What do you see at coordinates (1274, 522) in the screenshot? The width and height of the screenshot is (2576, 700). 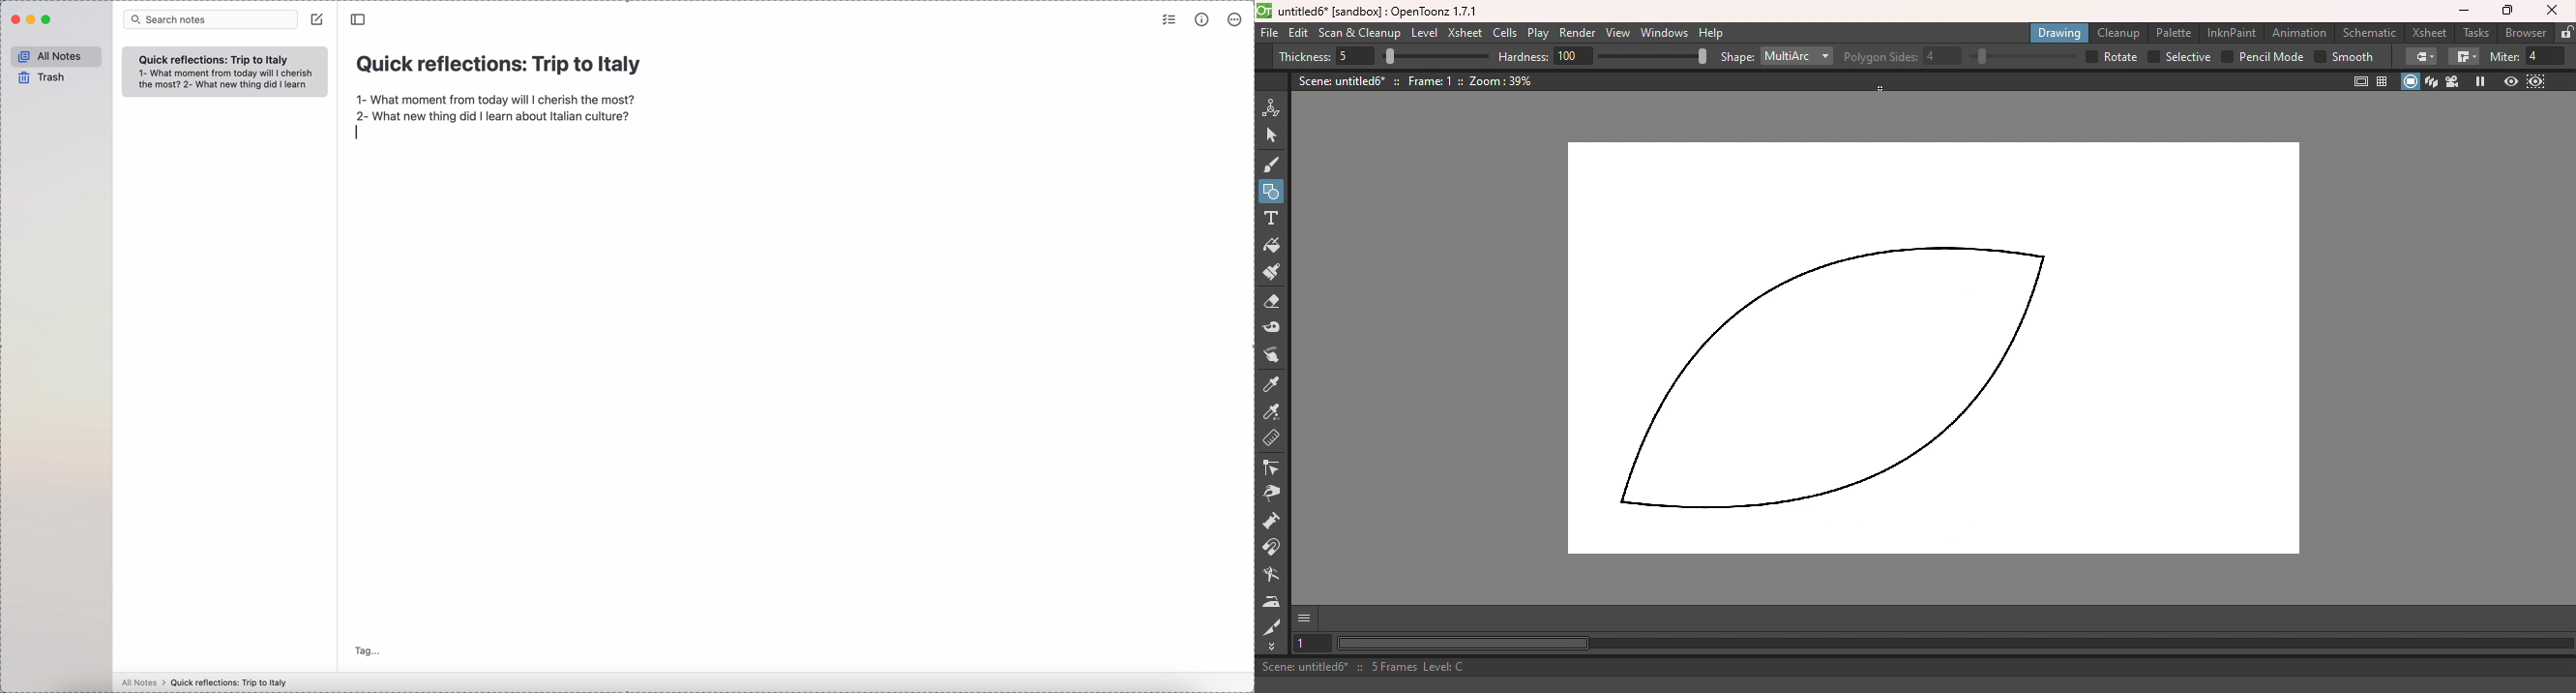 I see `Pump tool` at bounding box center [1274, 522].